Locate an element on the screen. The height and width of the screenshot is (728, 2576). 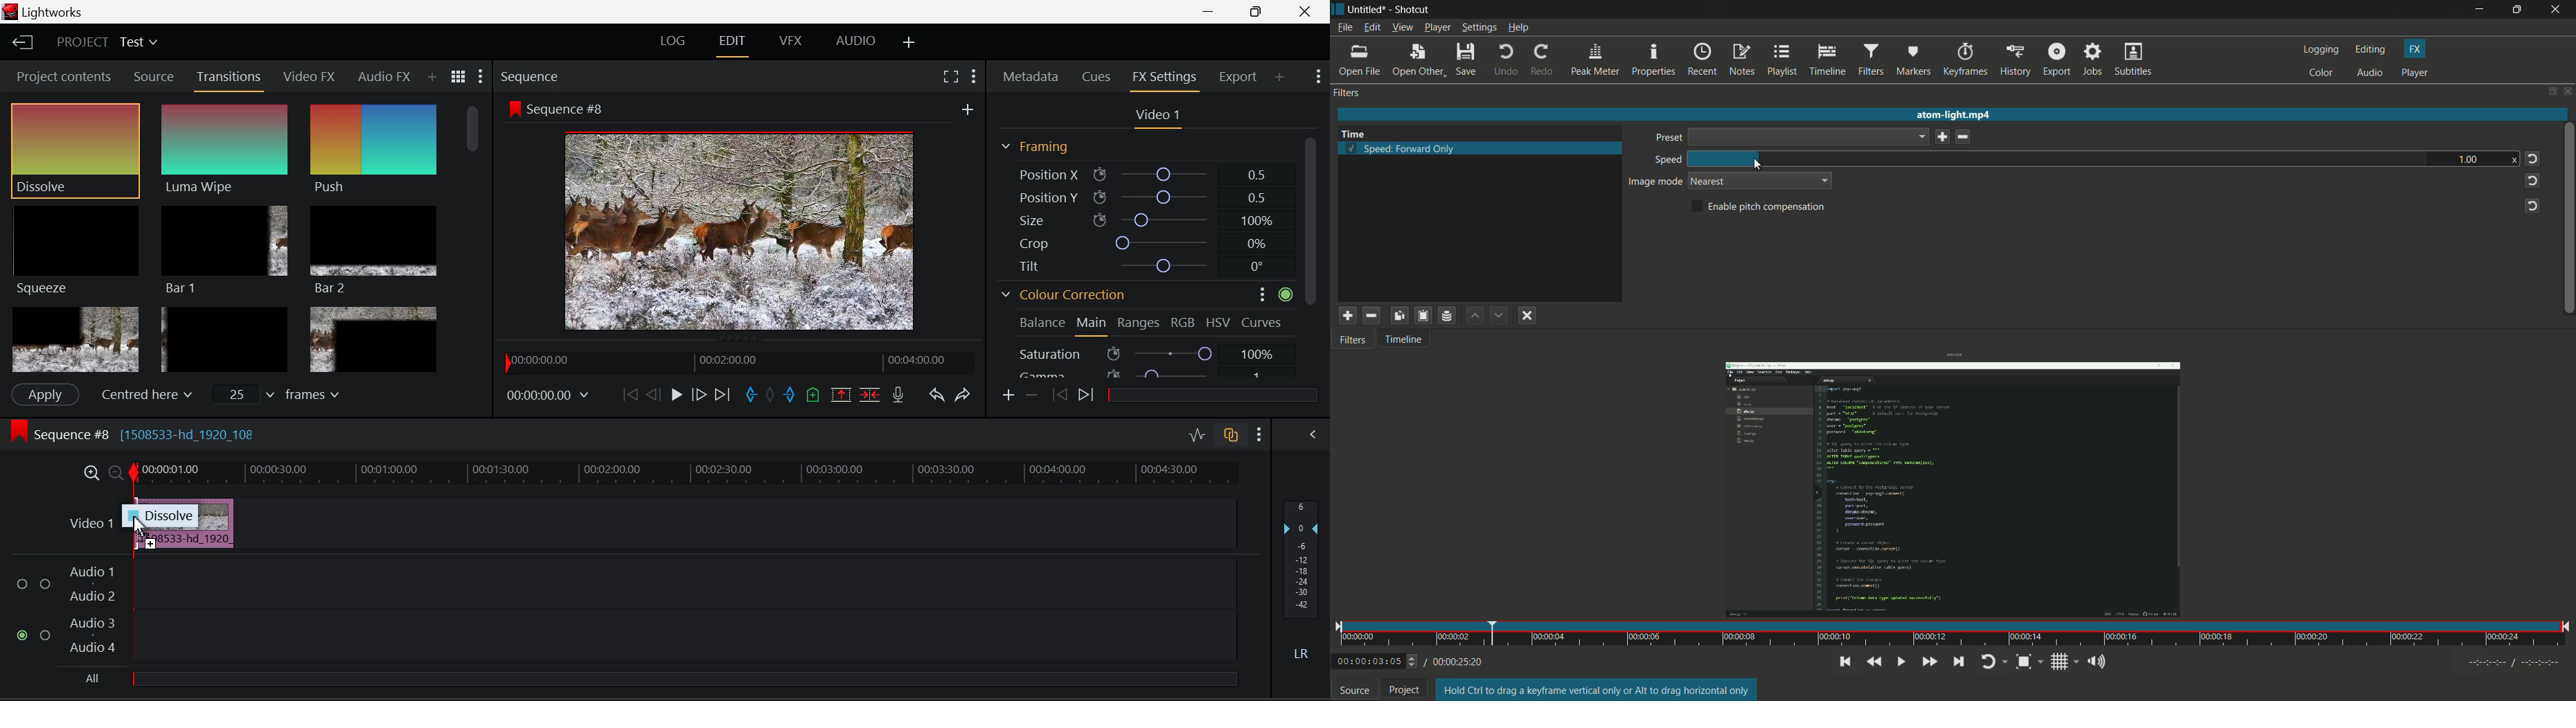
Remove all marks is located at coordinates (770, 395).